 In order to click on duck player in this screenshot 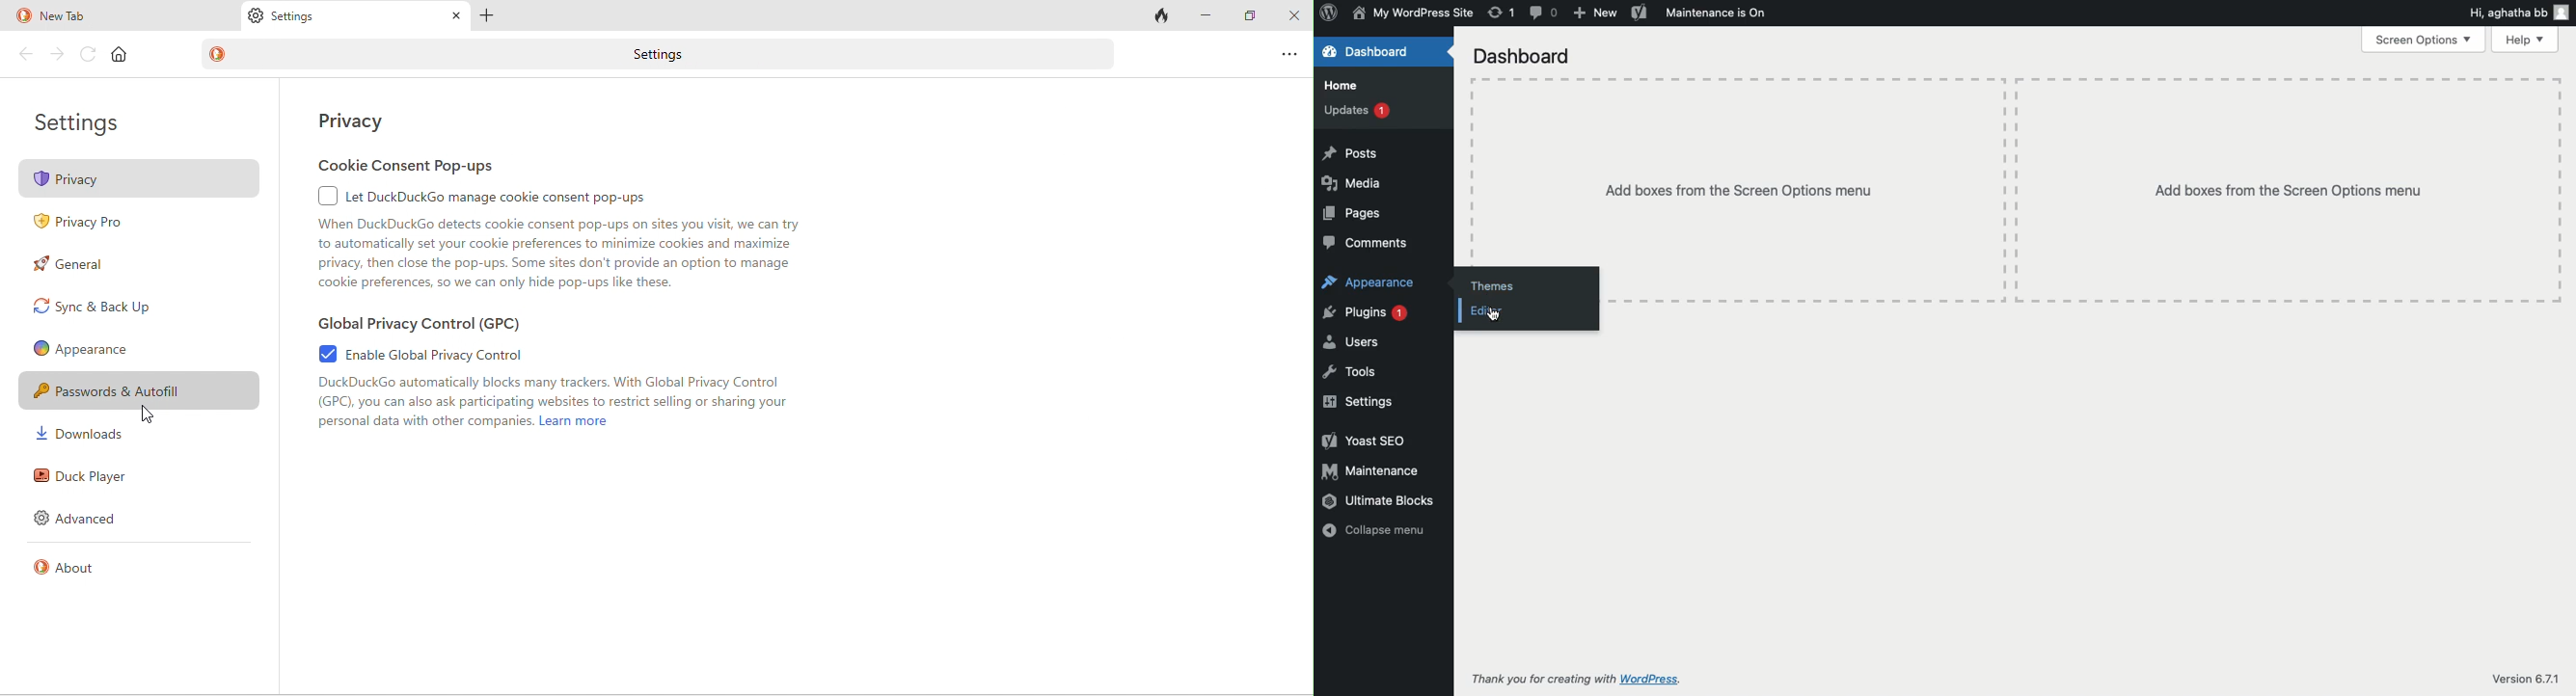, I will do `click(81, 474)`.